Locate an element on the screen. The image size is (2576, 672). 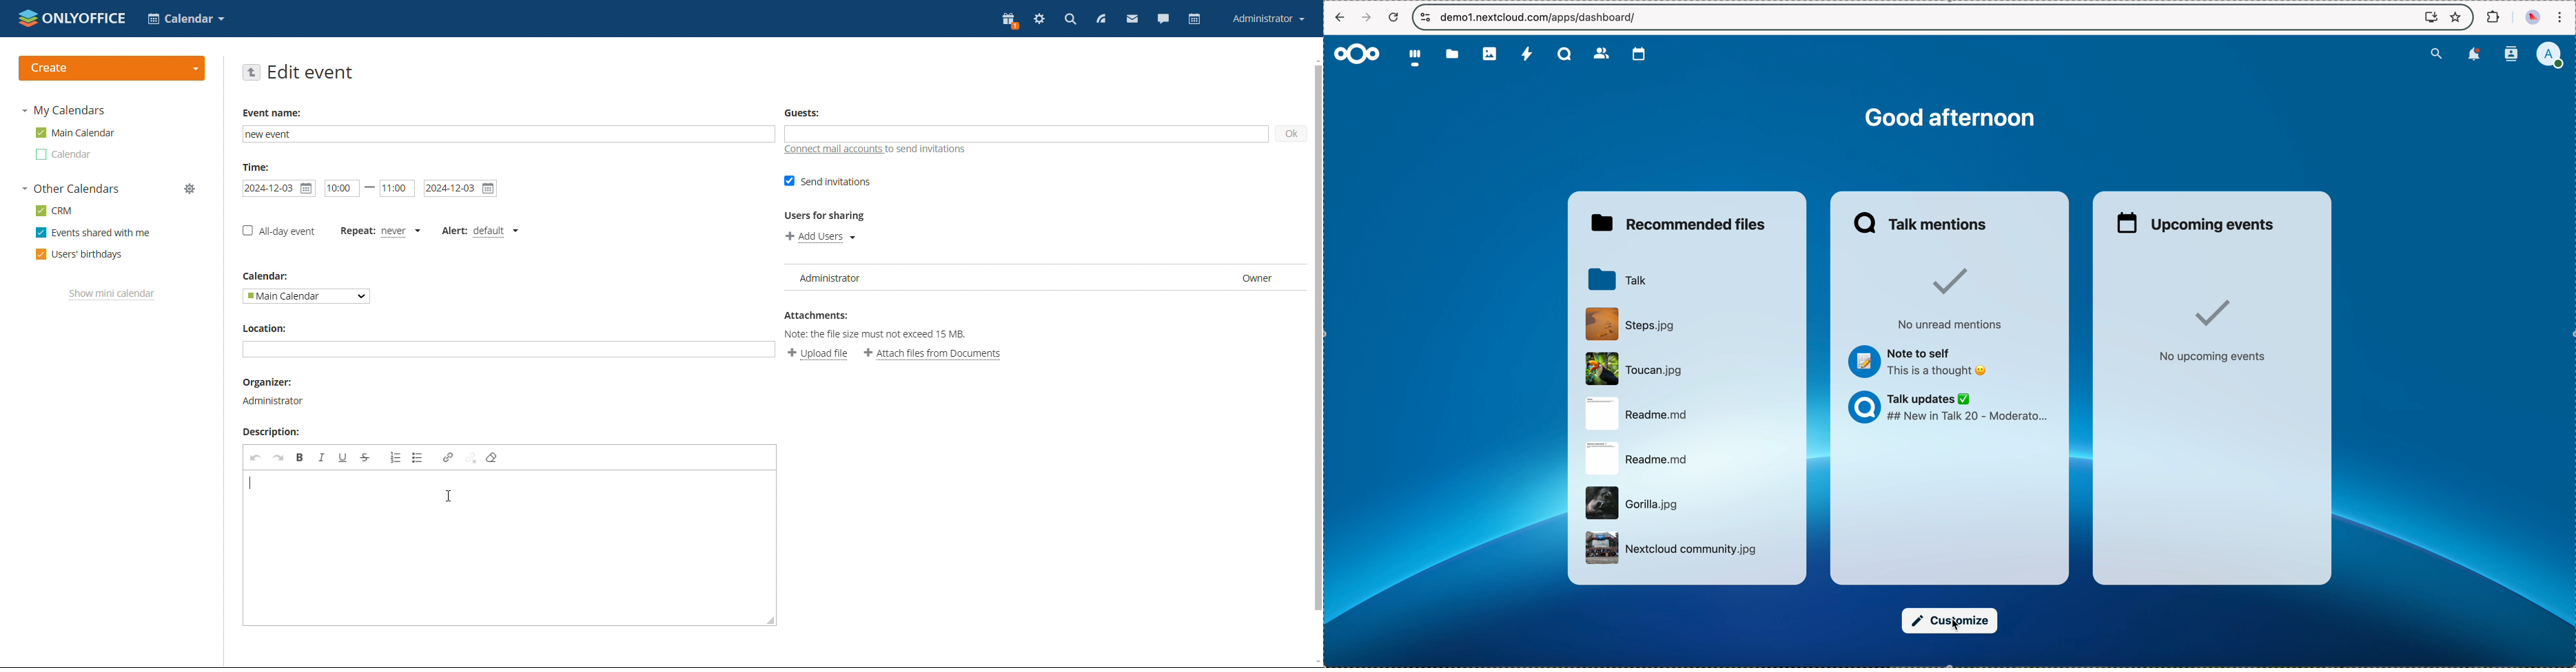
file is located at coordinates (1632, 324).